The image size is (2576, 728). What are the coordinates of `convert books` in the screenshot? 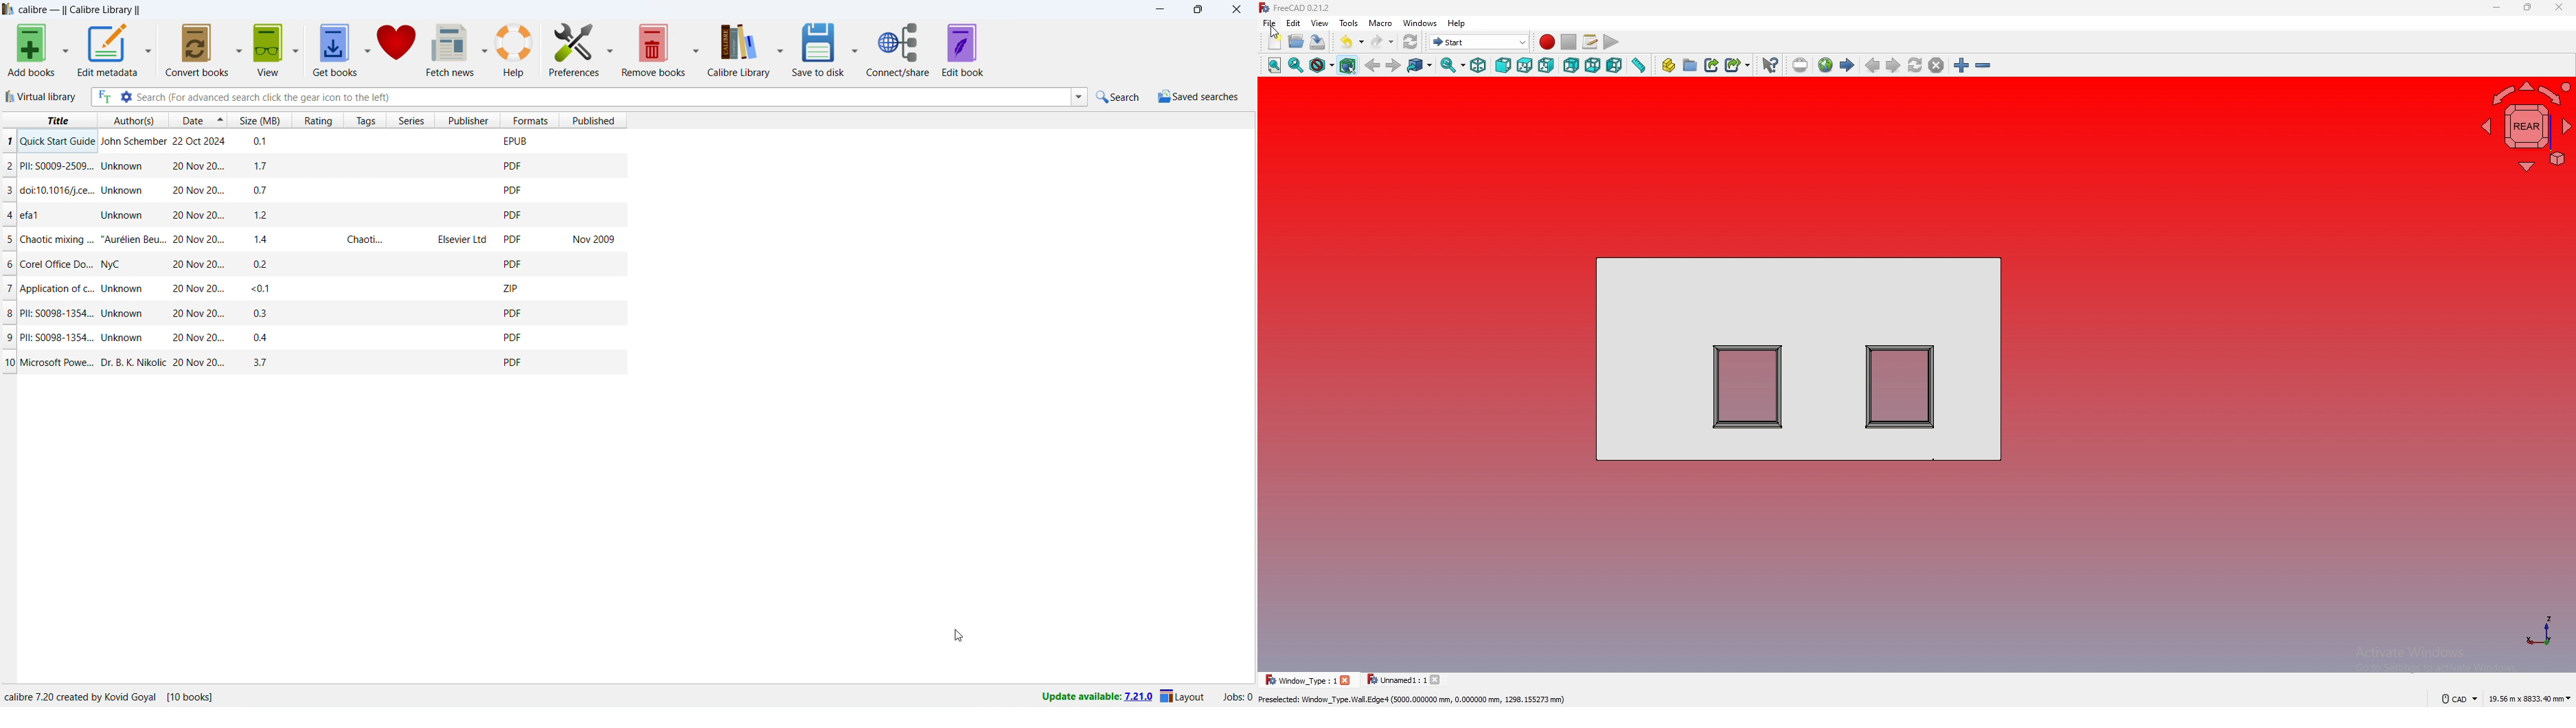 It's located at (196, 50).